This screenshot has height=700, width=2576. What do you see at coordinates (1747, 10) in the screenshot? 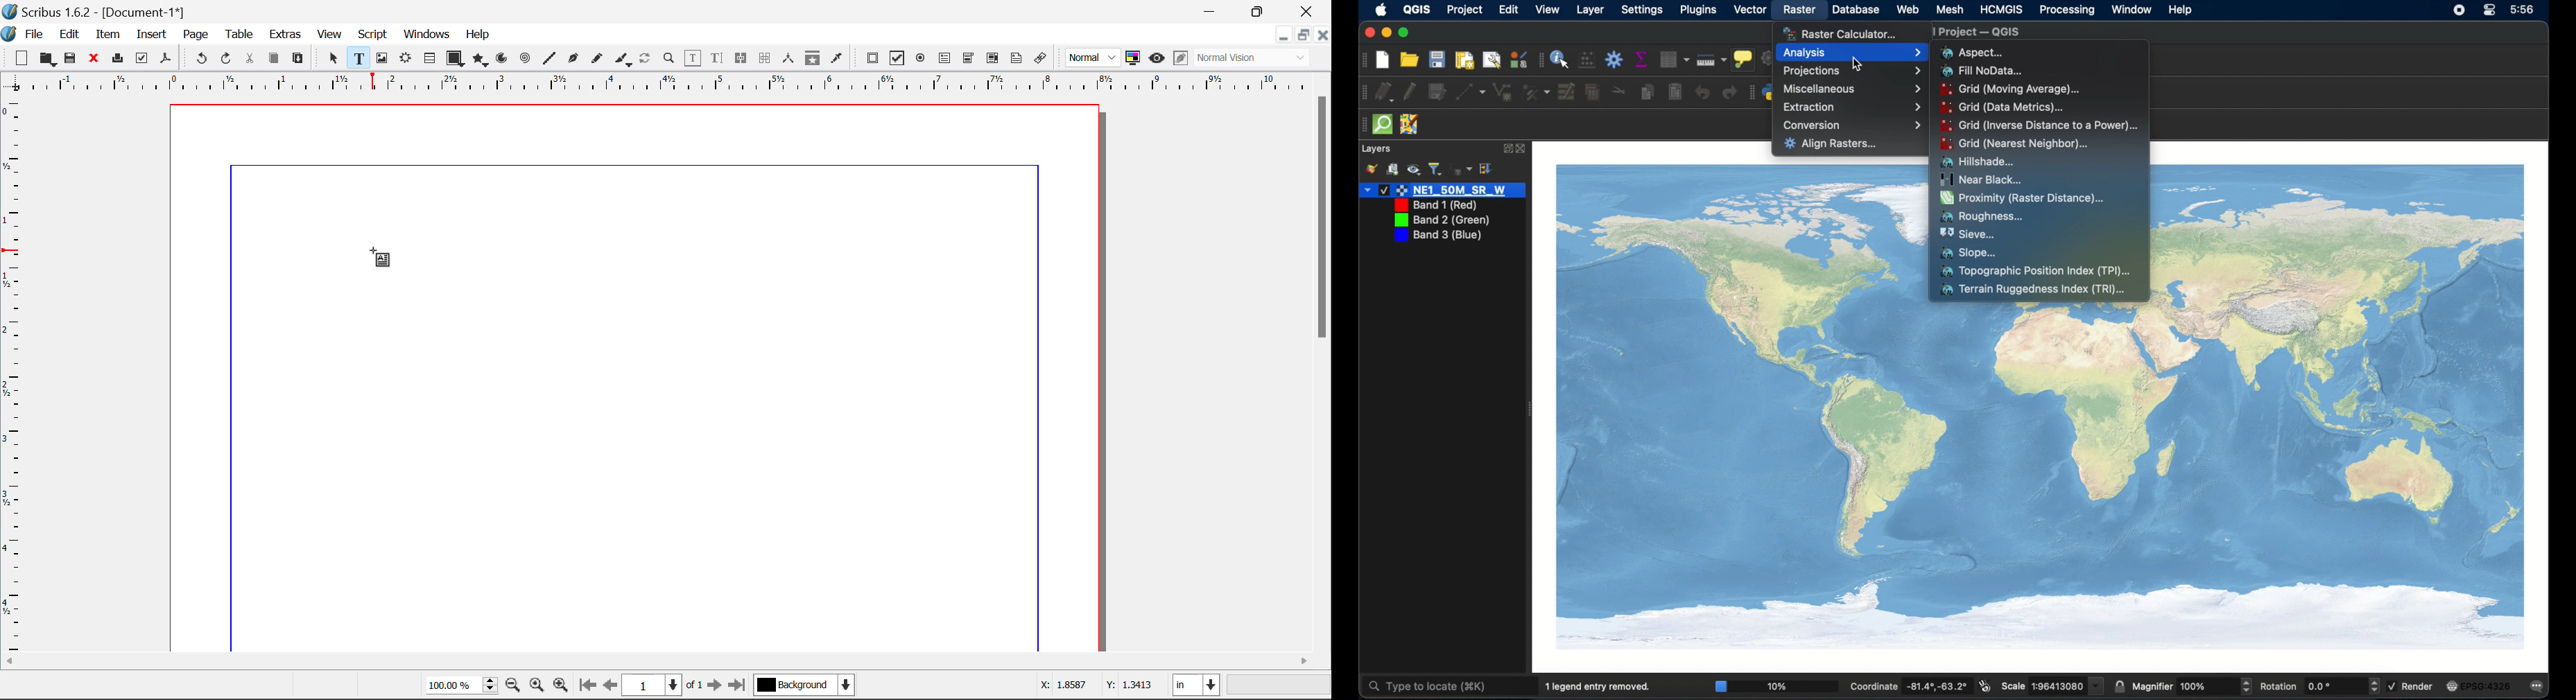
I see `vector` at bounding box center [1747, 10].